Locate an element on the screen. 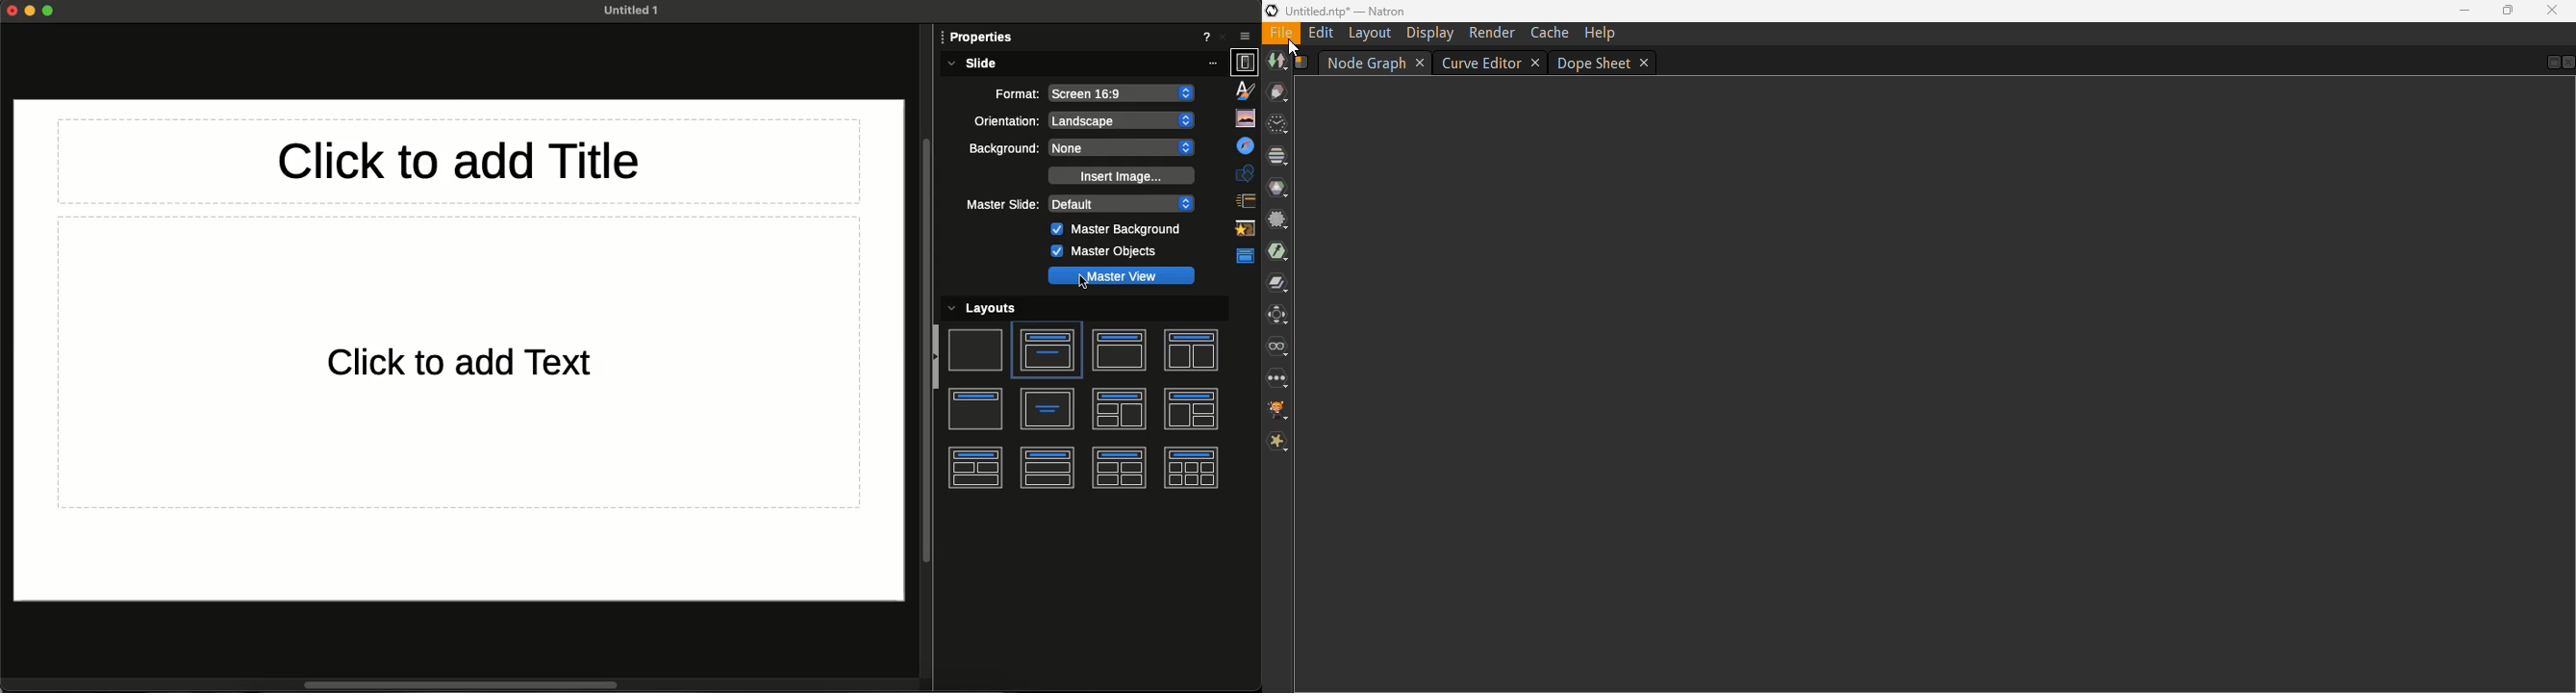  Title and three boxes is located at coordinates (974, 468).